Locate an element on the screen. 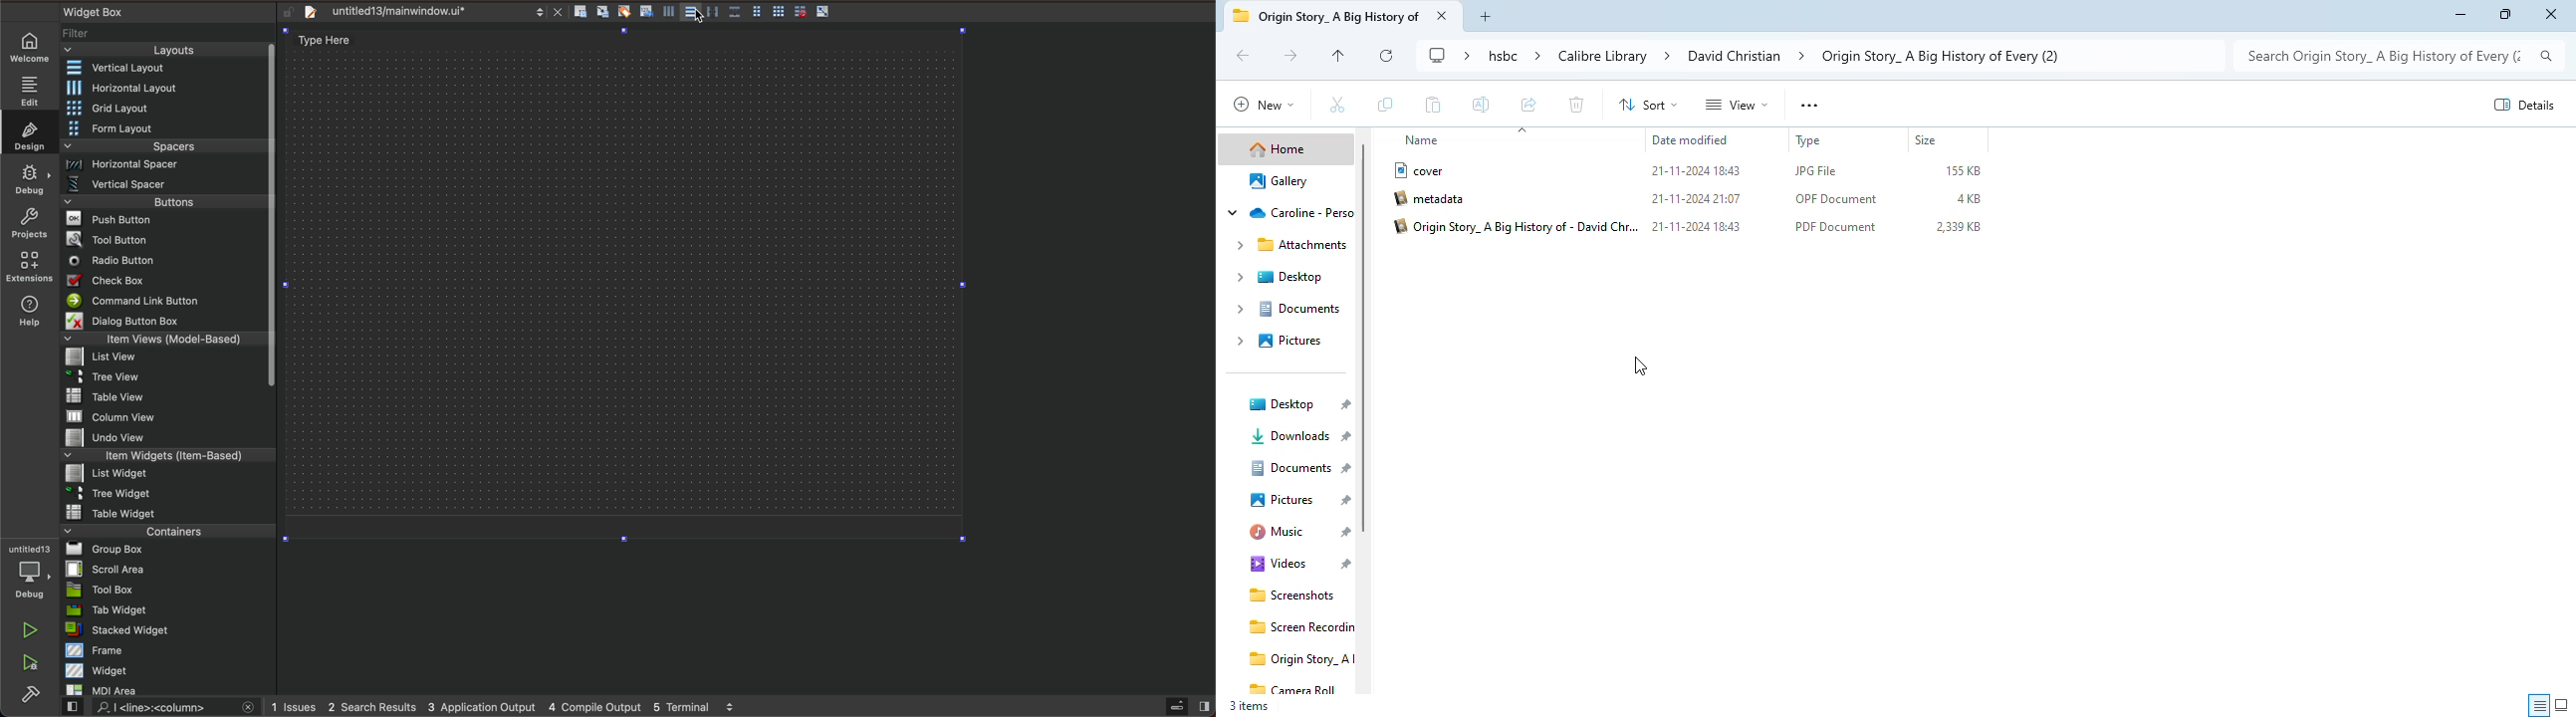 The width and height of the screenshot is (2576, 728). pictures is located at coordinates (1299, 500).